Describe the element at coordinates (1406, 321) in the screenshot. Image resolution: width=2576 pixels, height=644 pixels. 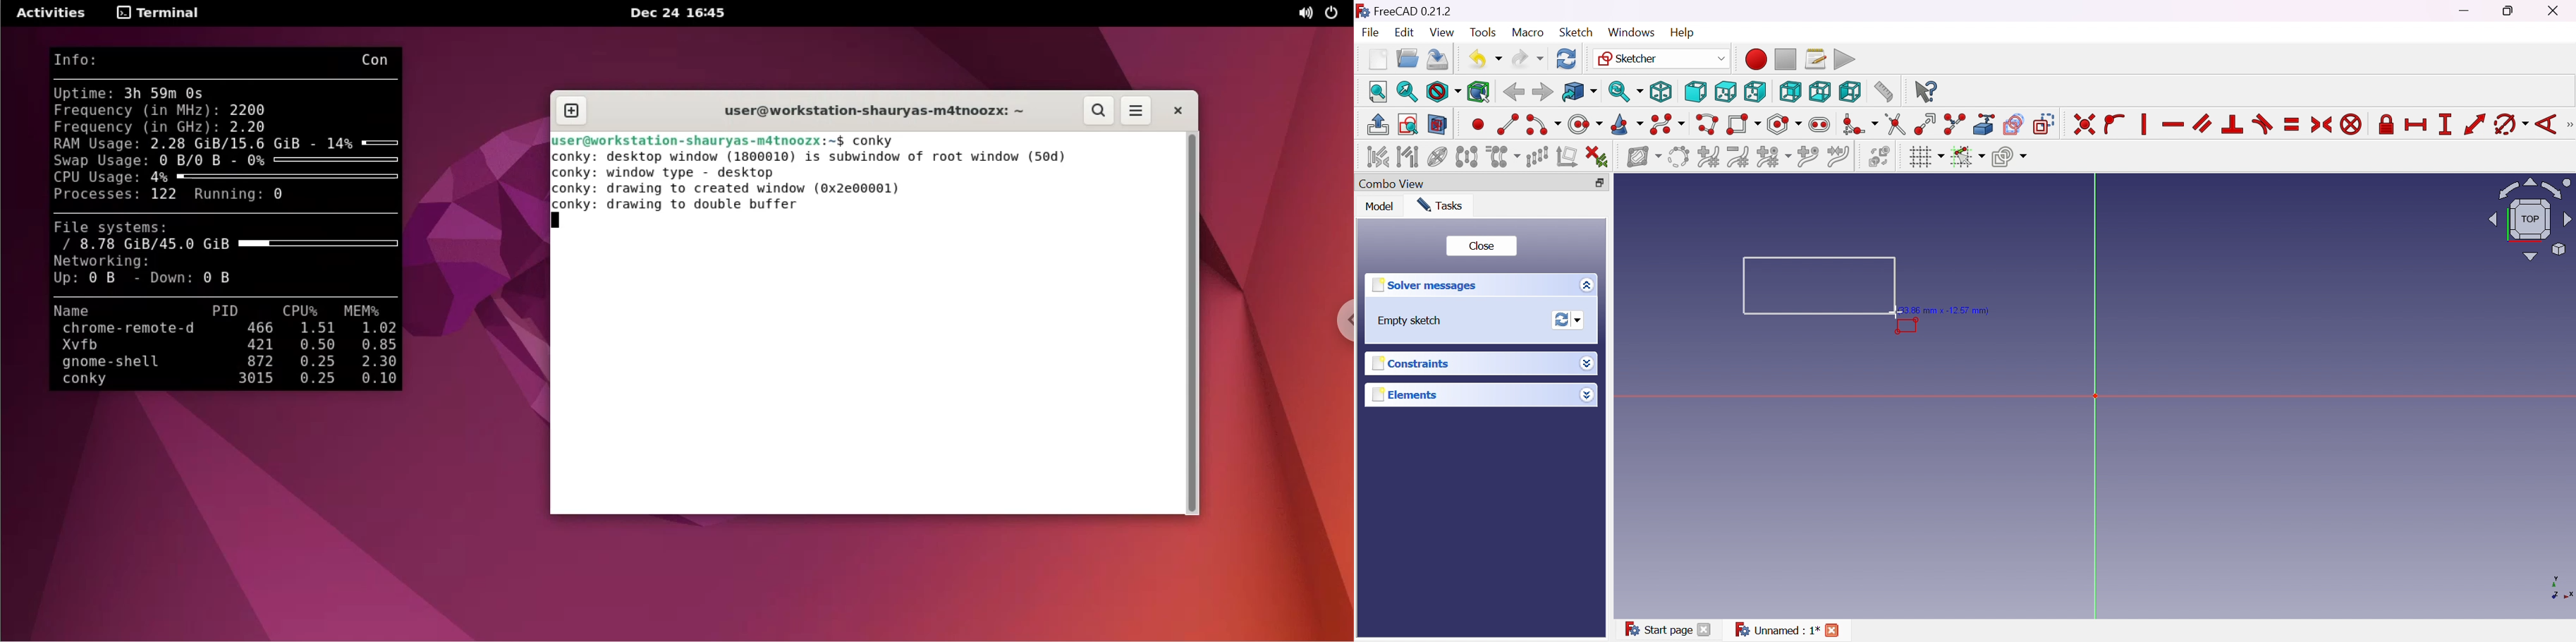
I see `Empty sketch` at that location.